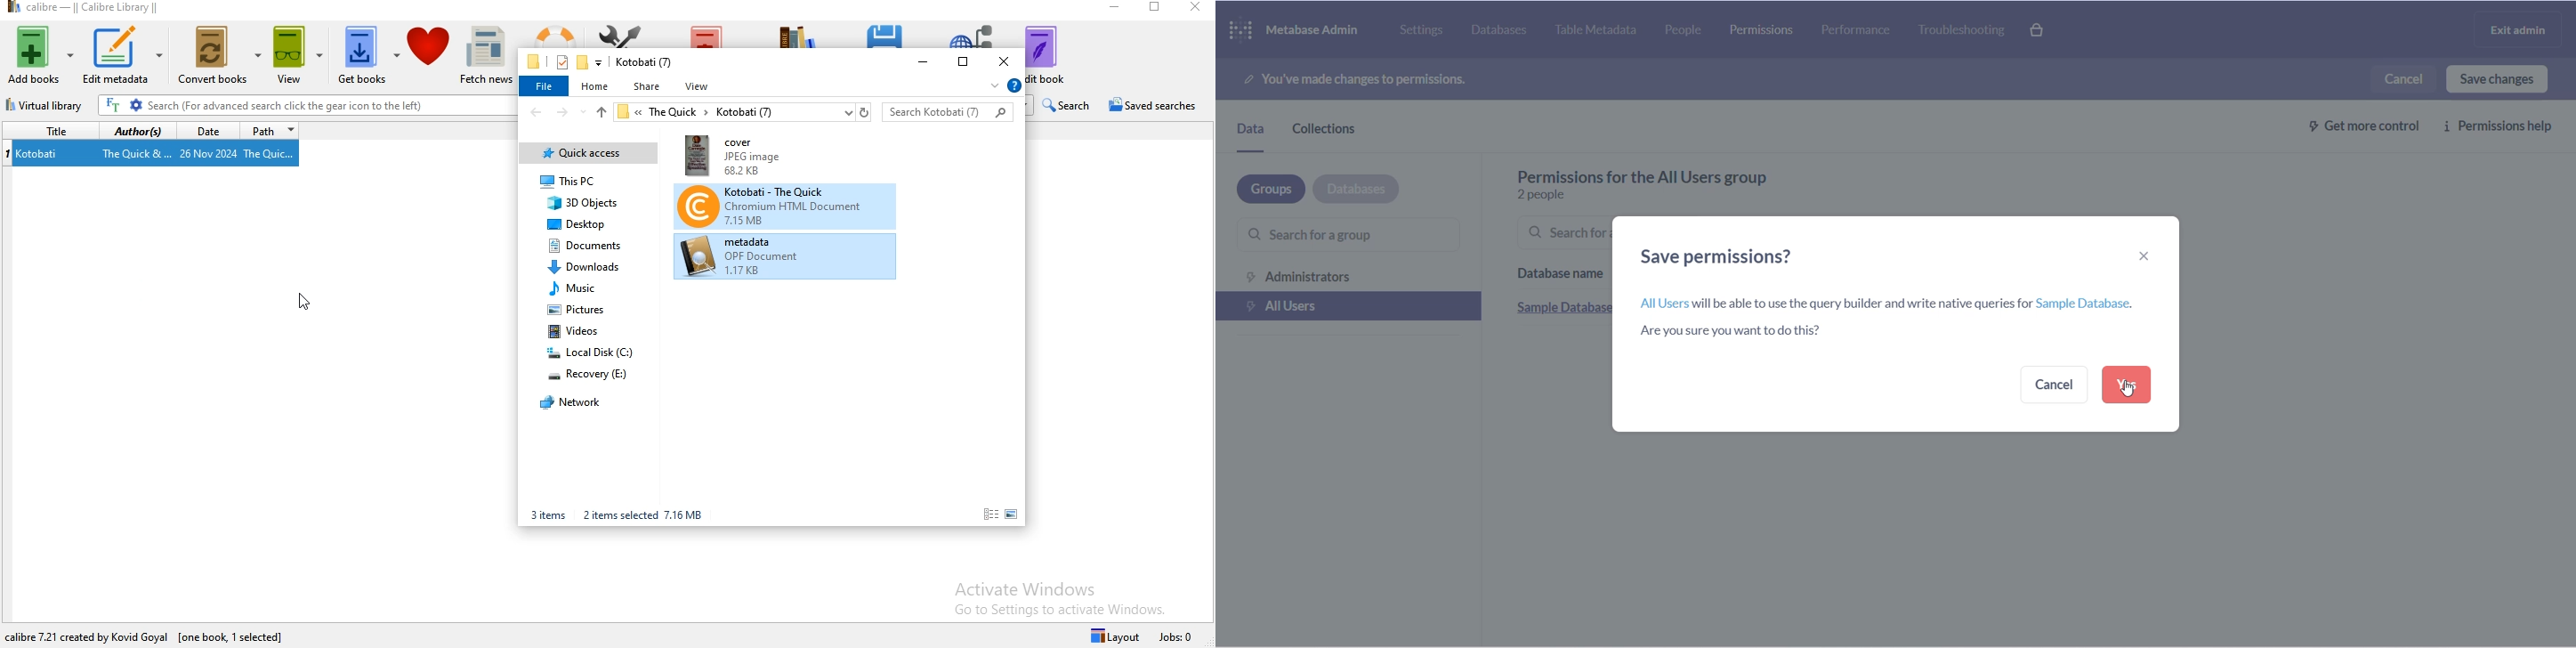 The image size is (2576, 672). Describe the element at coordinates (1335, 236) in the screenshot. I see `search for a group` at that location.